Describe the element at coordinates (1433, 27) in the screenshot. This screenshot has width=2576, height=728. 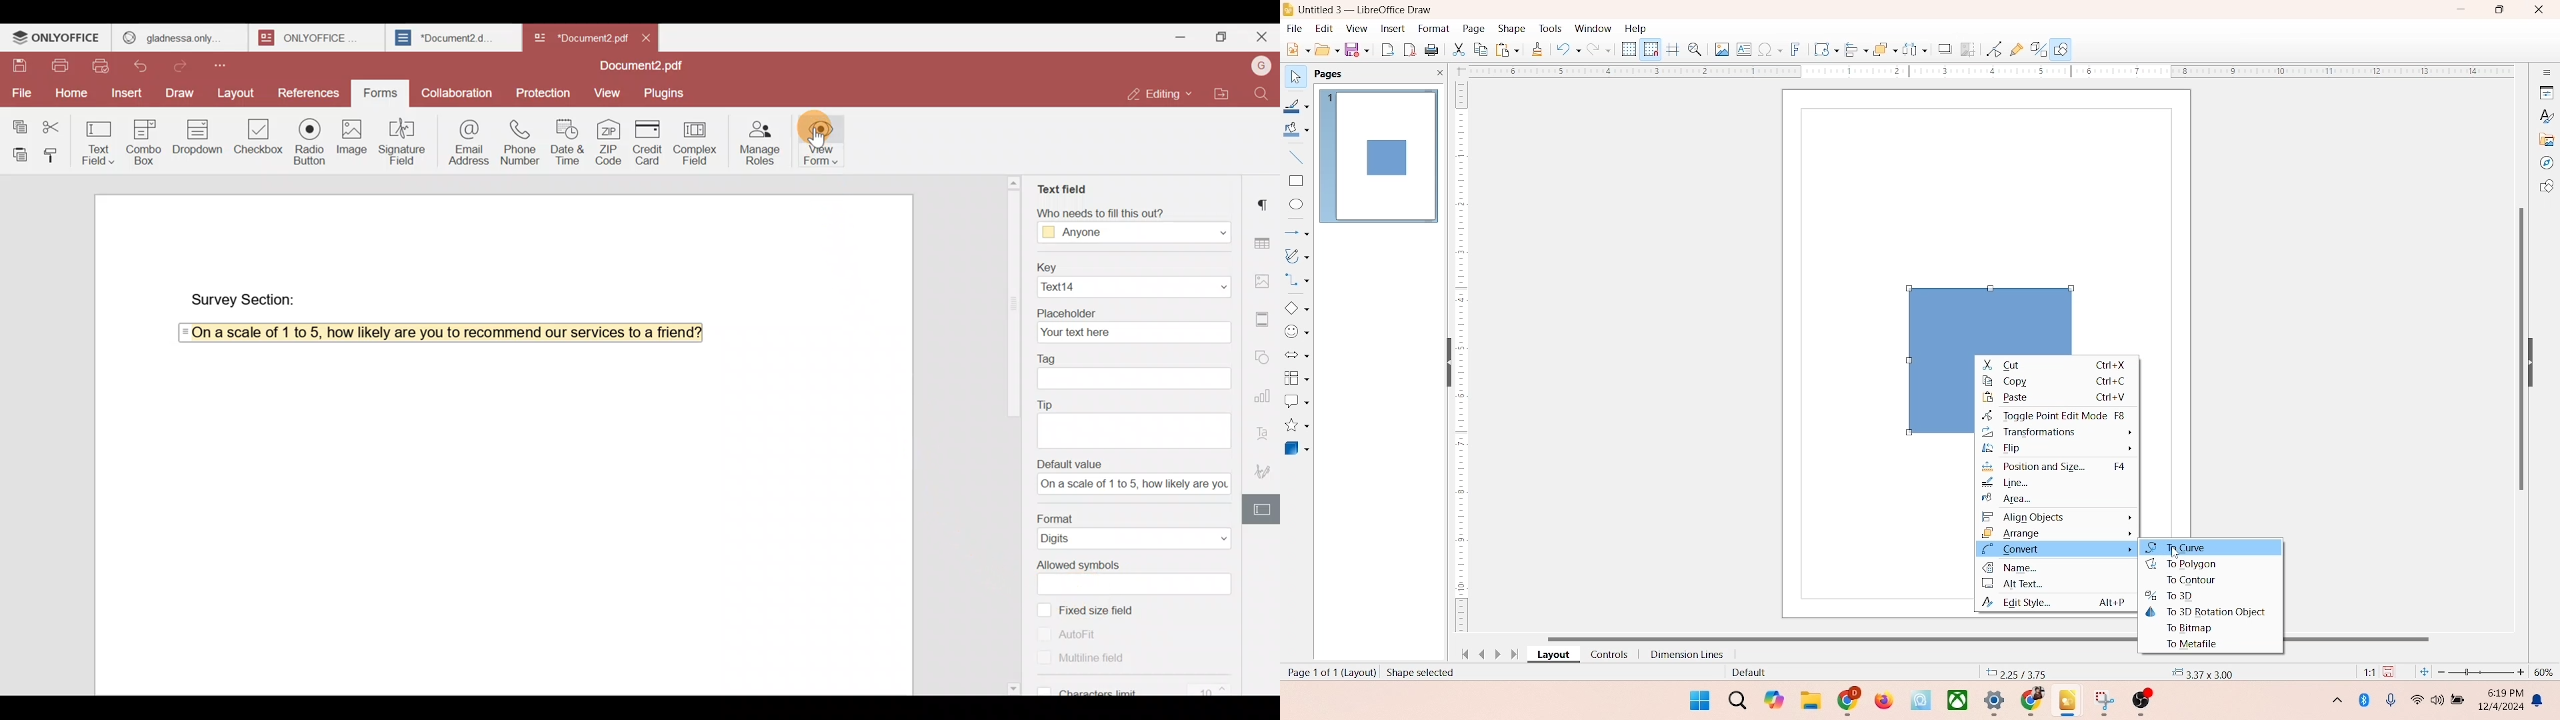
I see `format` at that location.